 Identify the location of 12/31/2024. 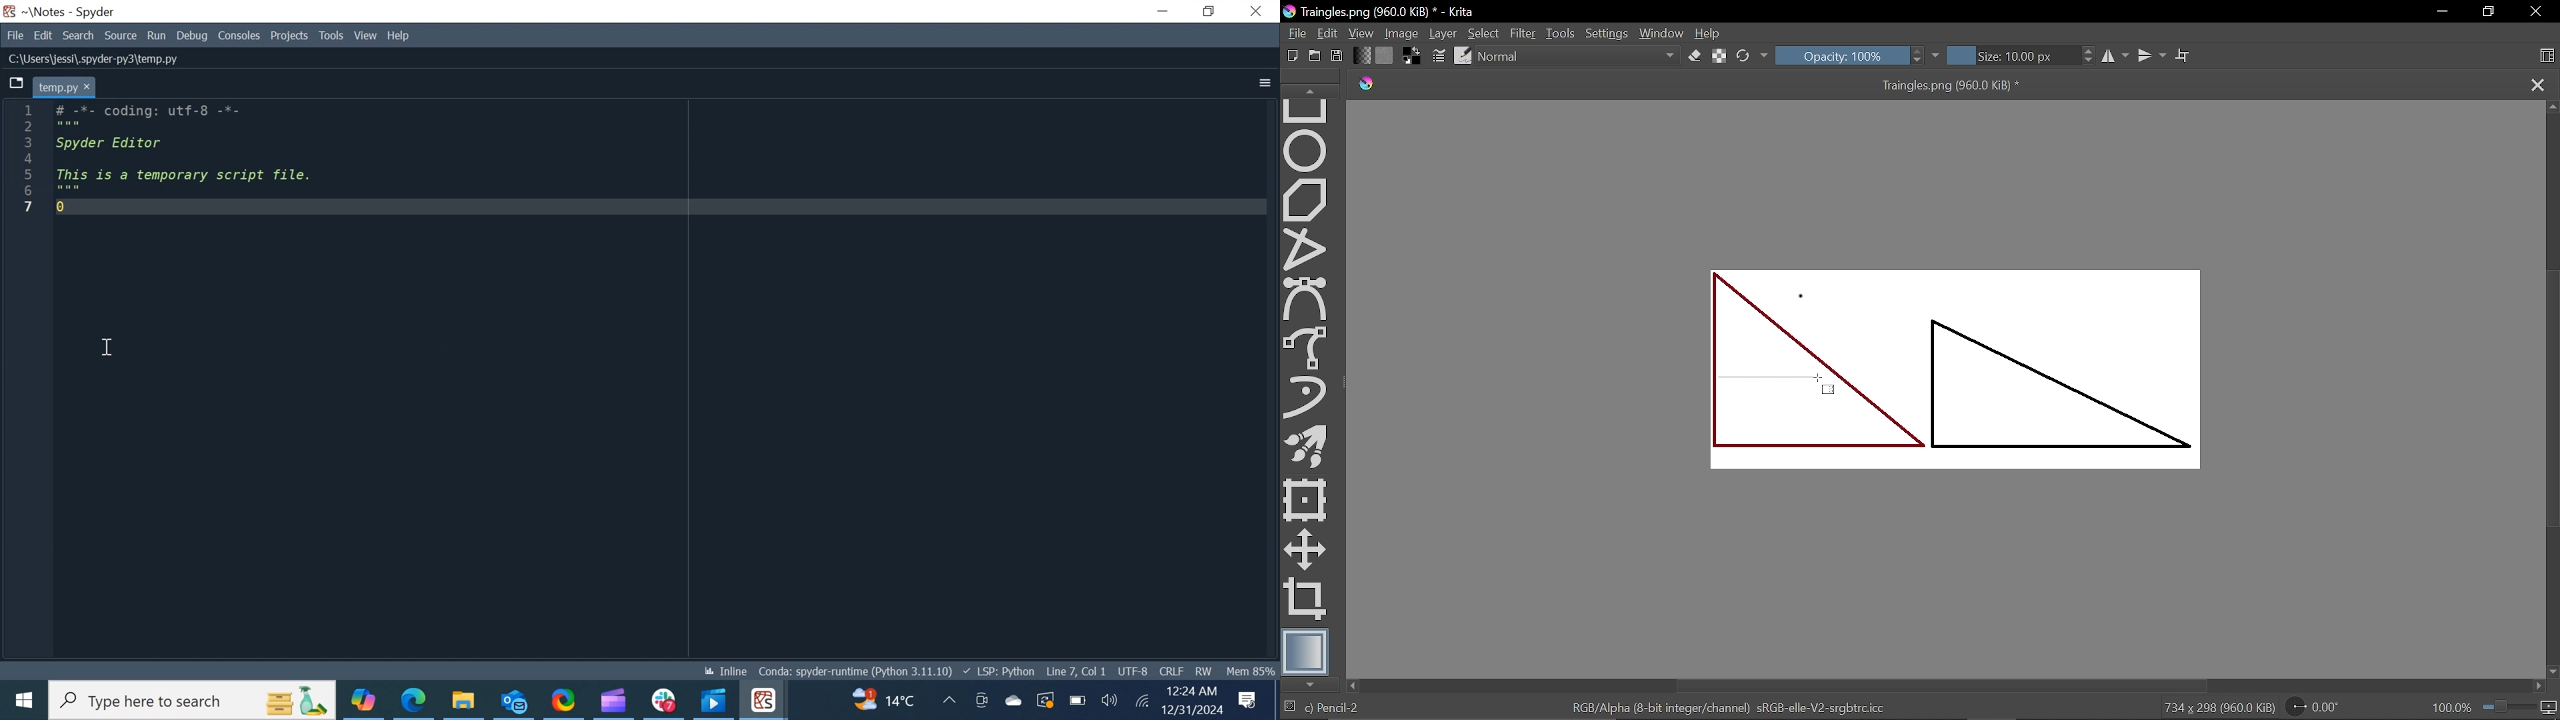
(1191, 709).